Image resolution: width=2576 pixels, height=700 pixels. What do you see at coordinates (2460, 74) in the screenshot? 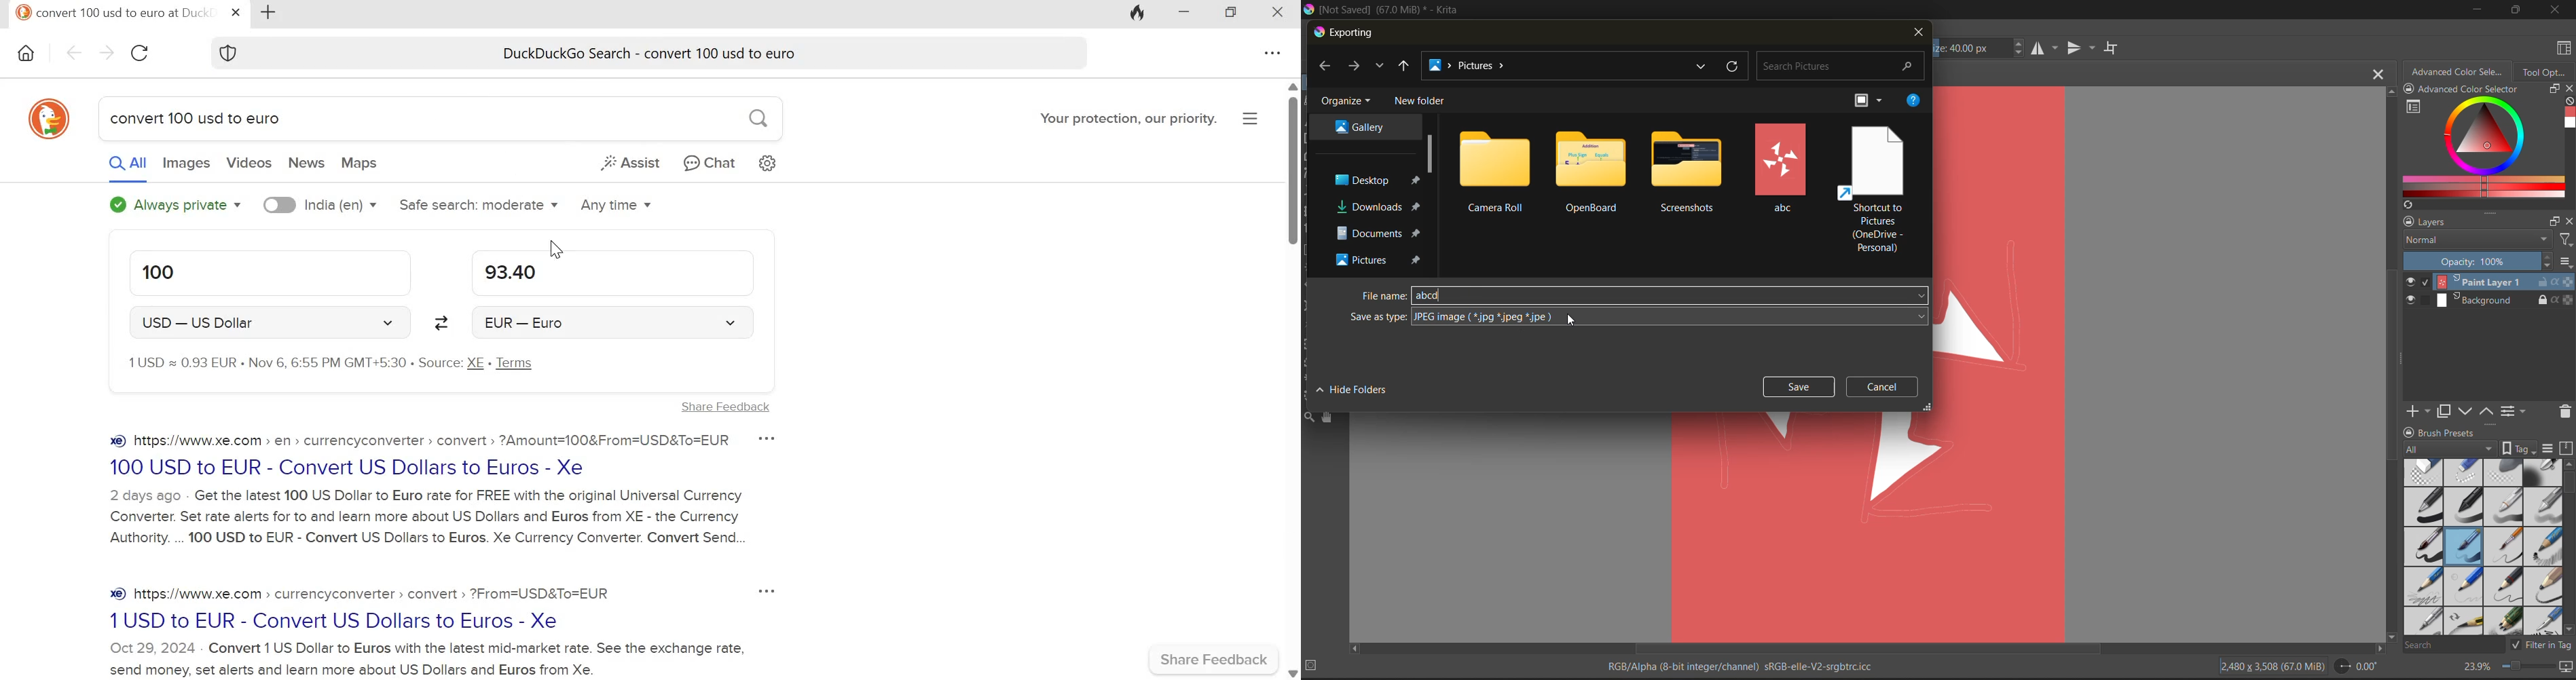
I see `advanced color selector` at bounding box center [2460, 74].